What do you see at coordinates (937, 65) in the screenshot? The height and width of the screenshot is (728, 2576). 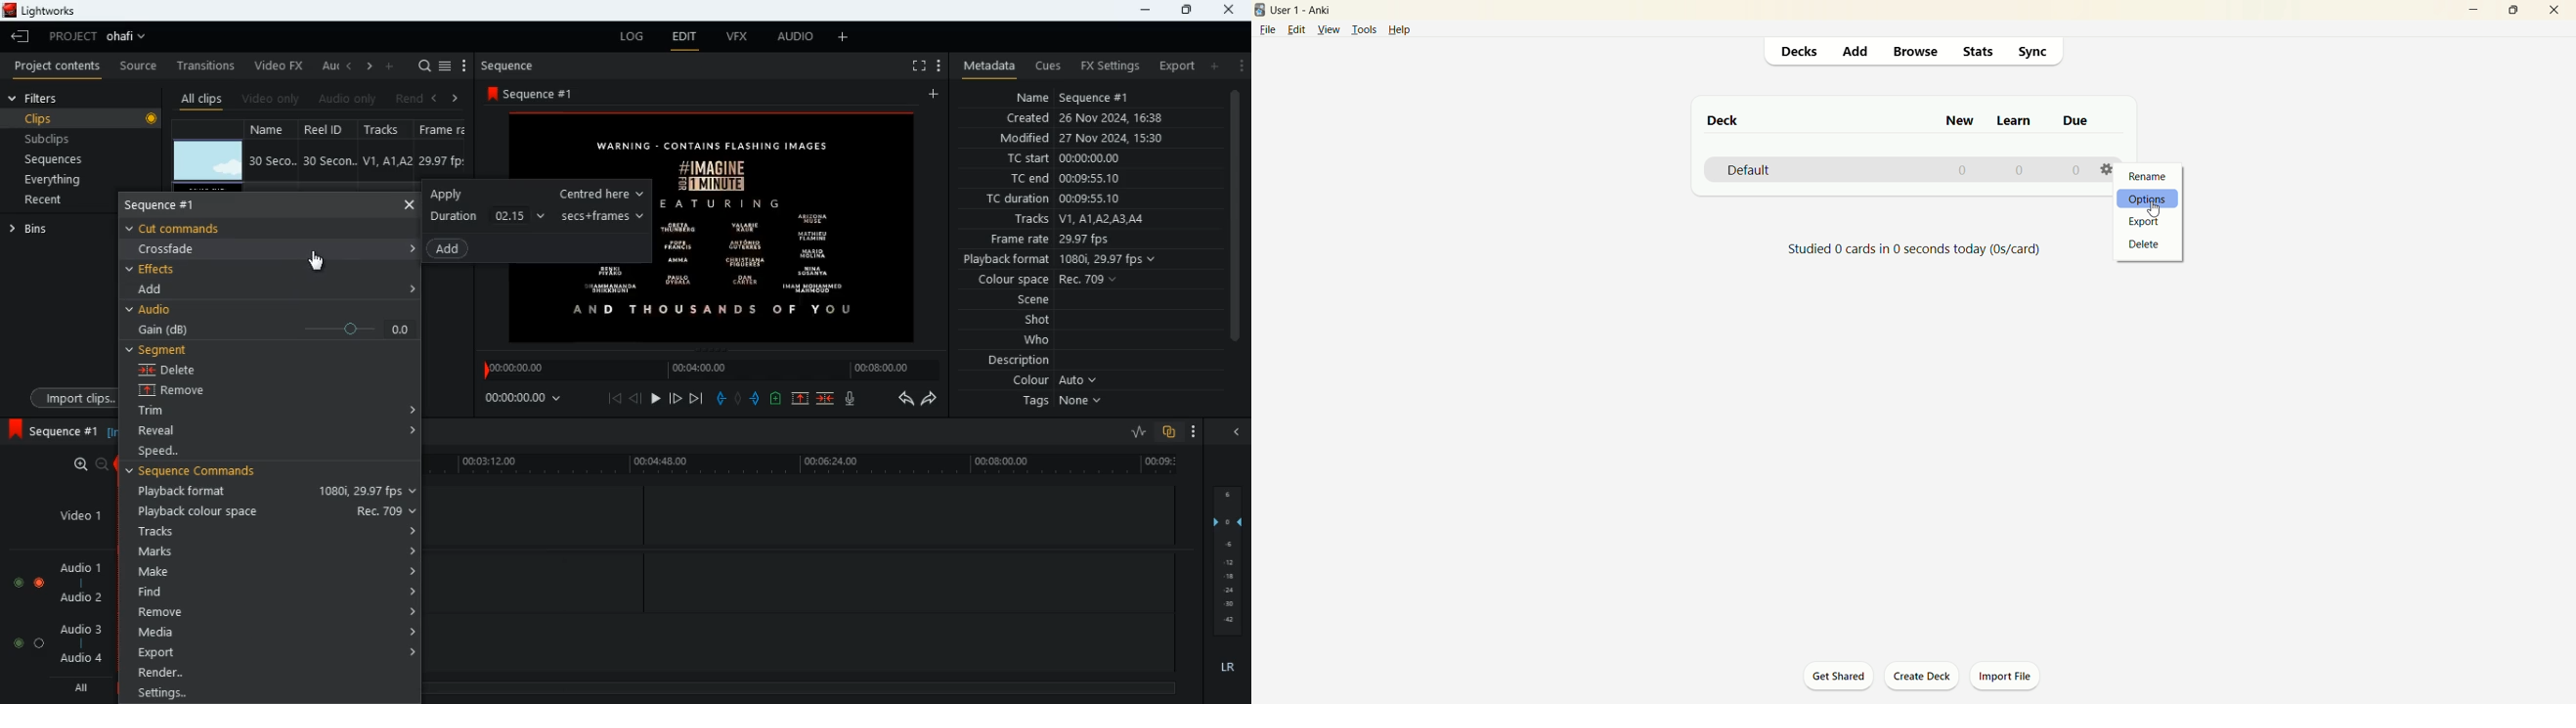 I see `more` at bounding box center [937, 65].